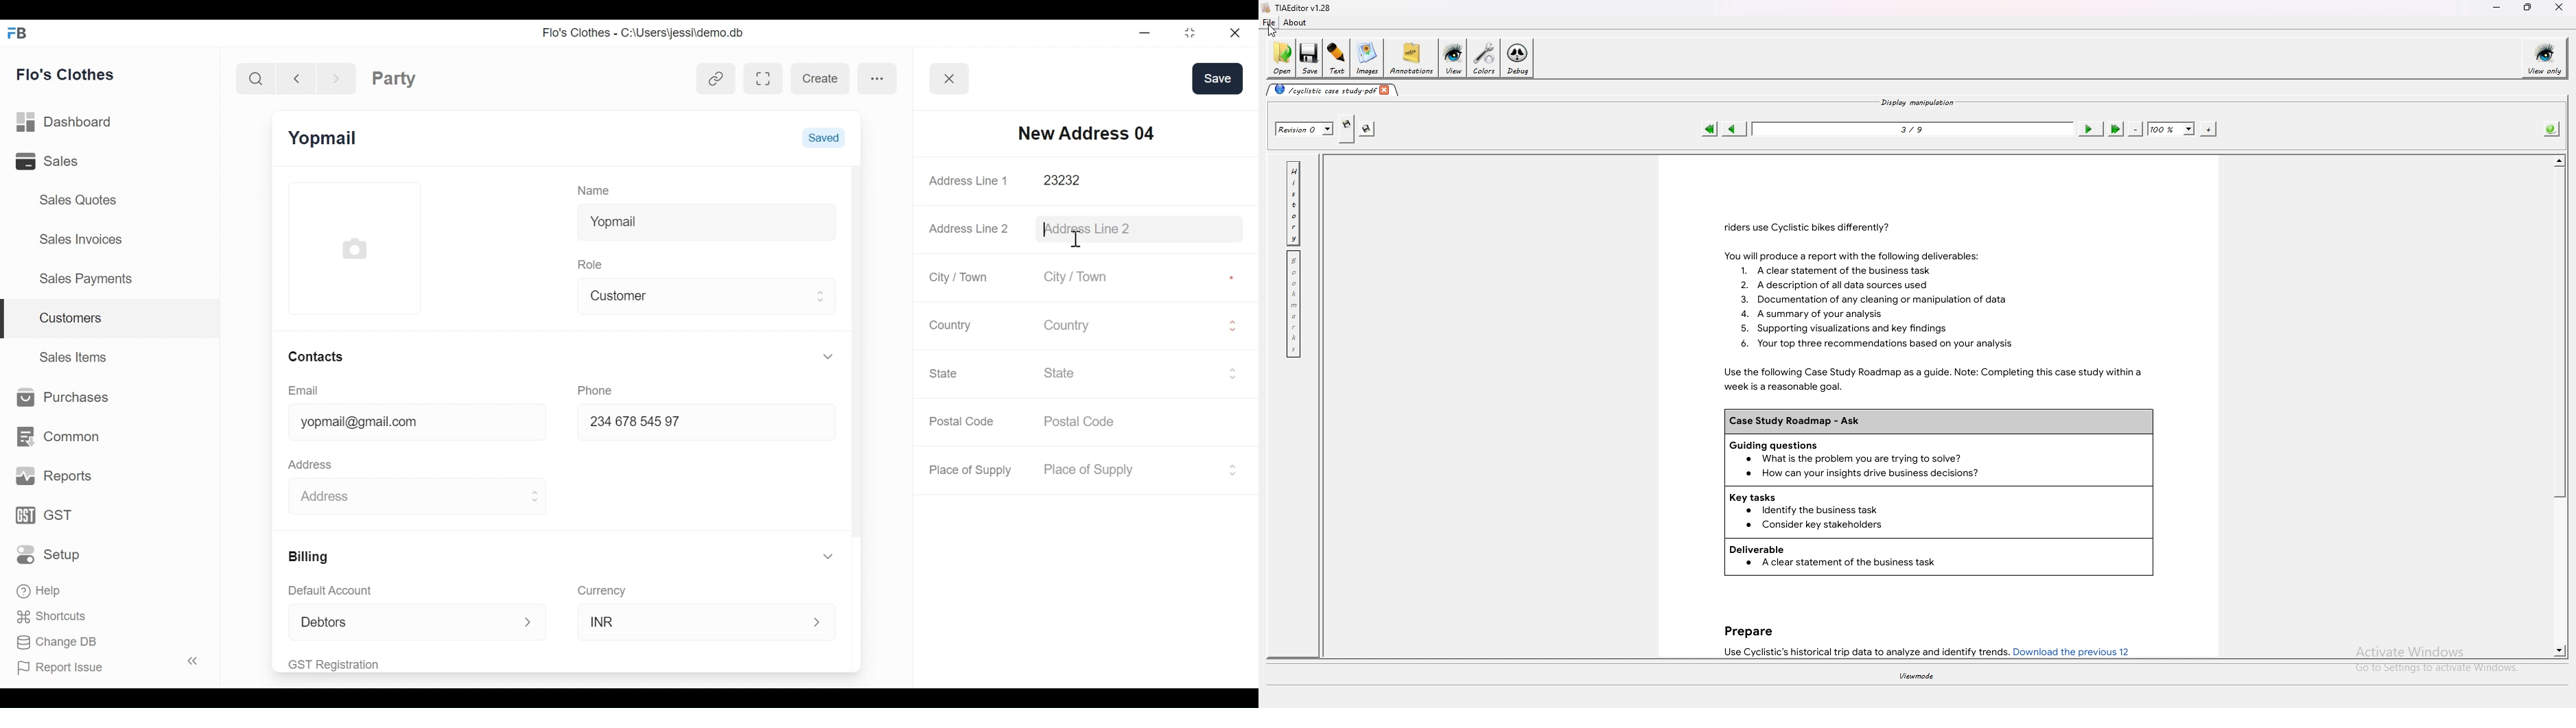 The image size is (2576, 728). What do you see at coordinates (1233, 373) in the screenshot?
I see `Expand` at bounding box center [1233, 373].